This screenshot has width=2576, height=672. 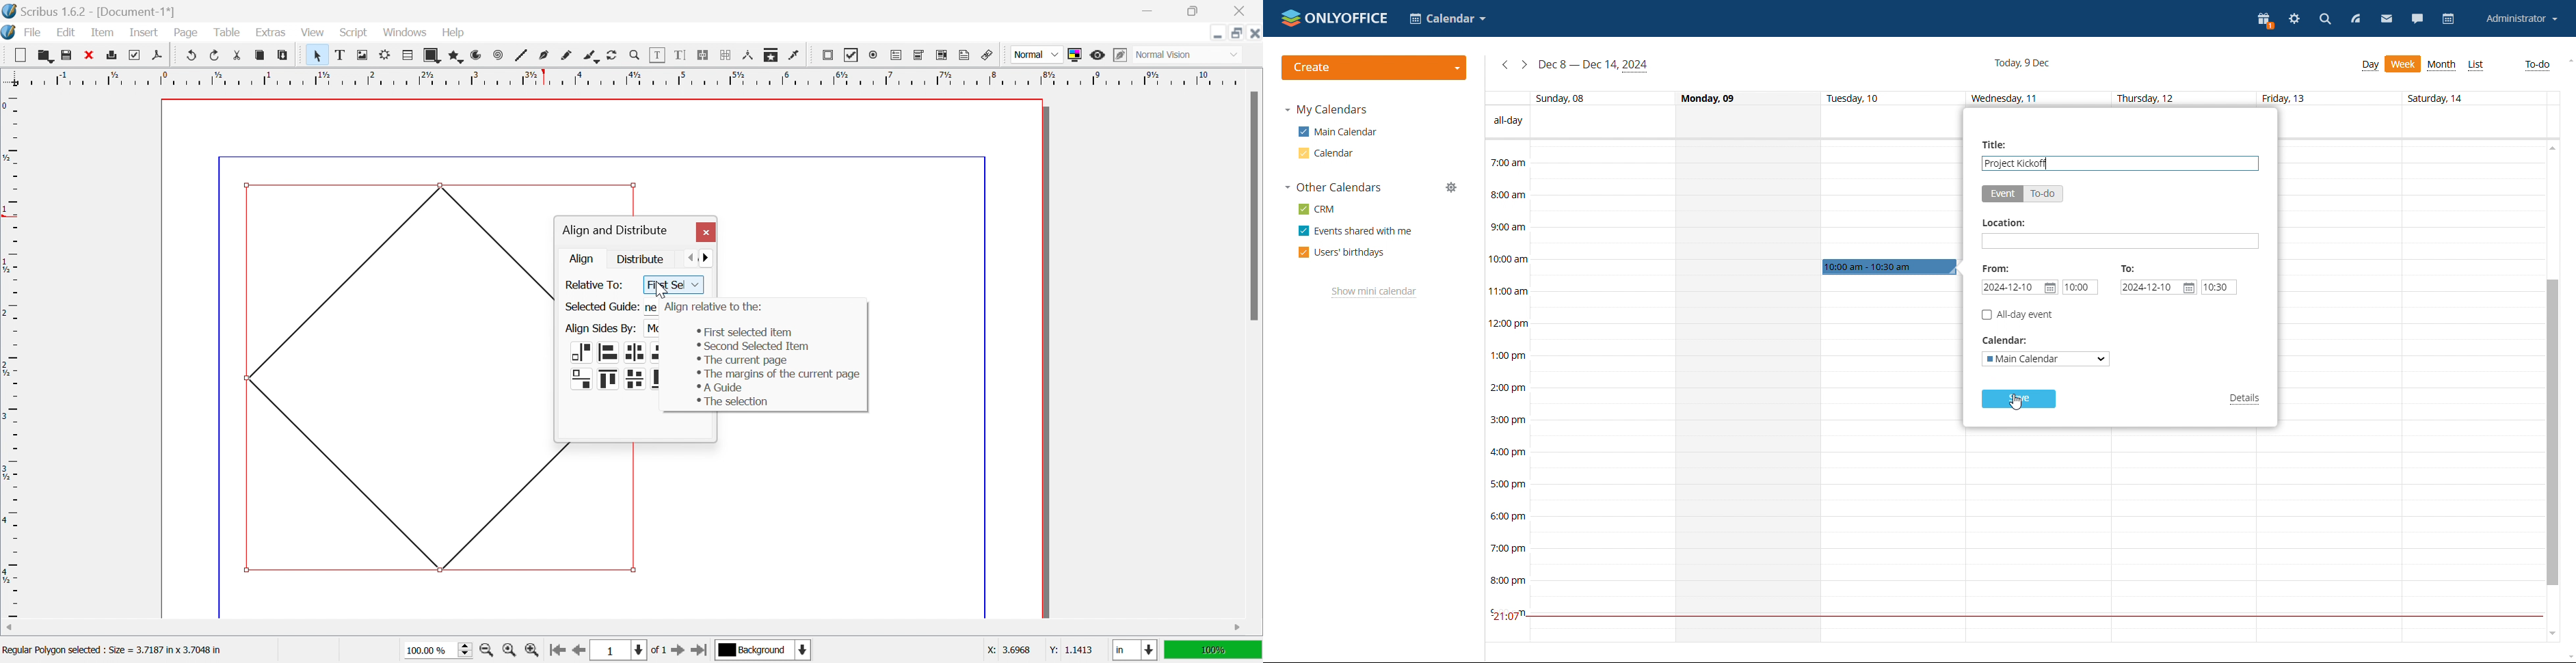 What do you see at coordinates (476, 55) in the screenshot?
I see `Arc` at bounding box center [476, 55].